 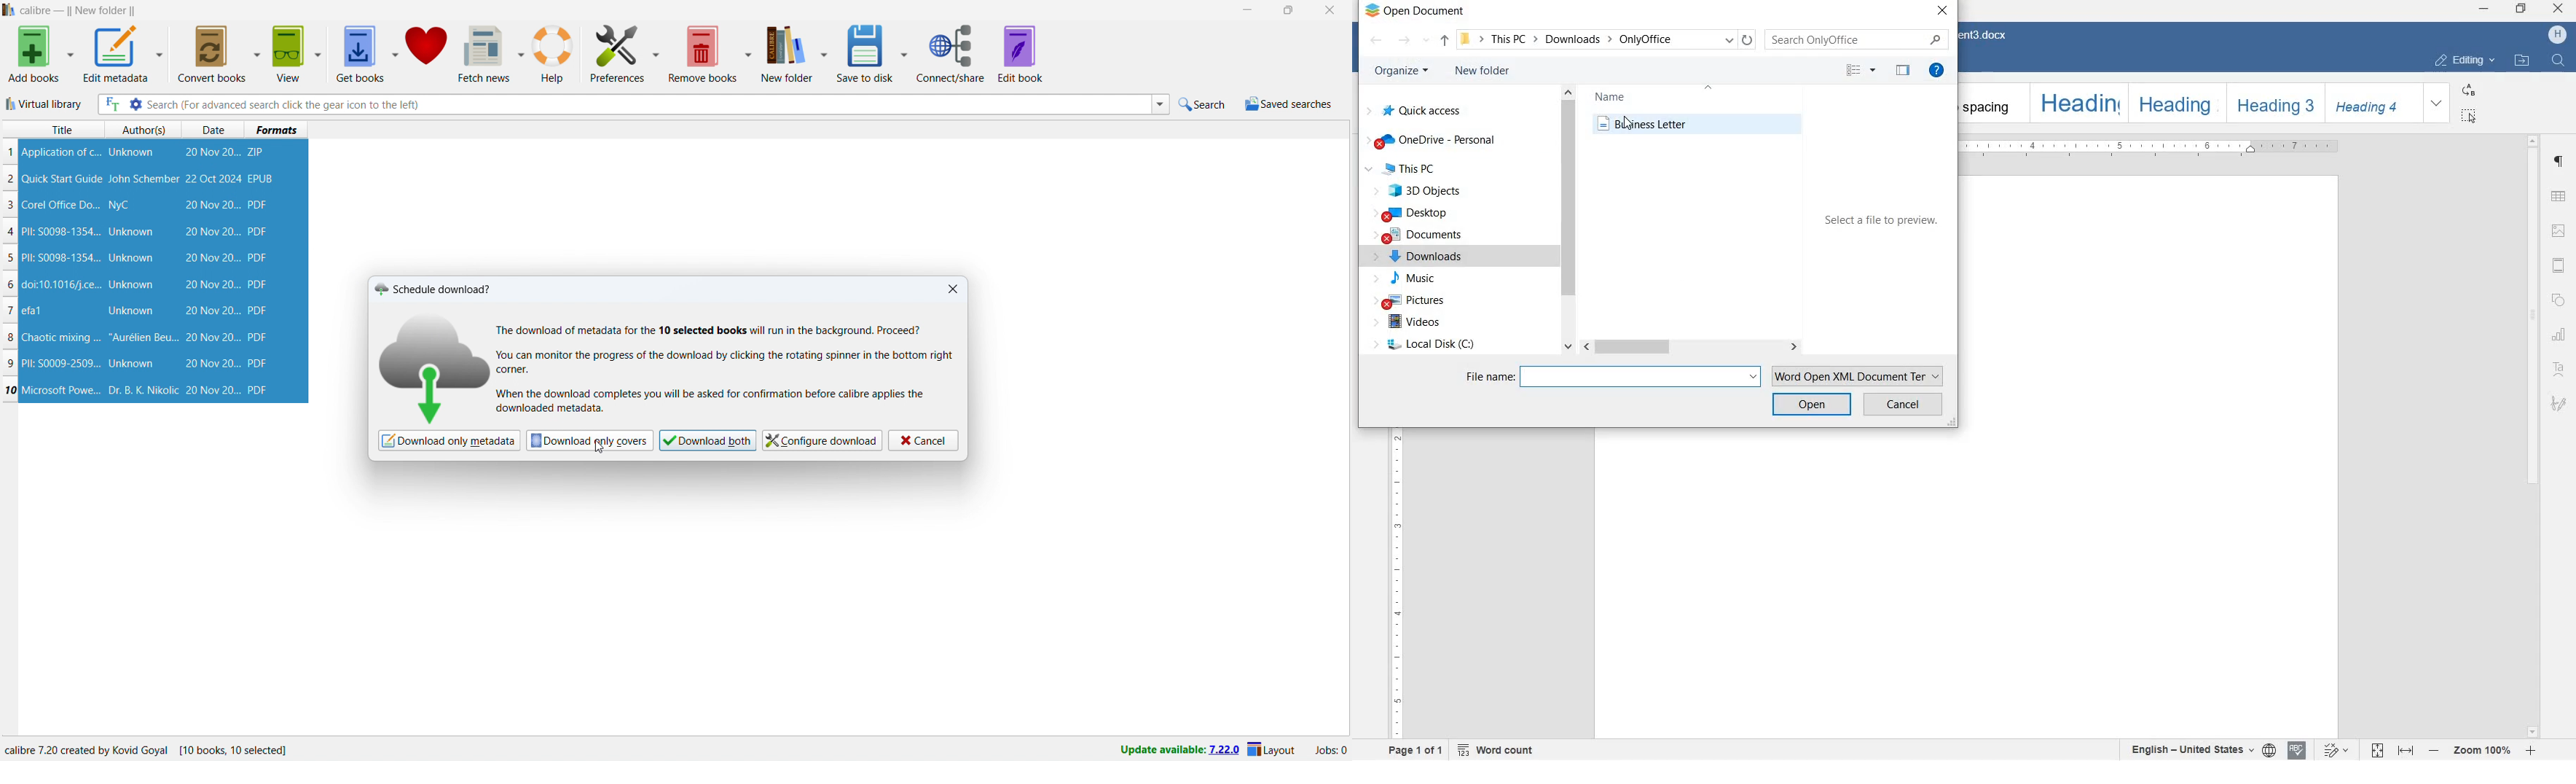 I want to click on add books, so click(x=33, y=54).